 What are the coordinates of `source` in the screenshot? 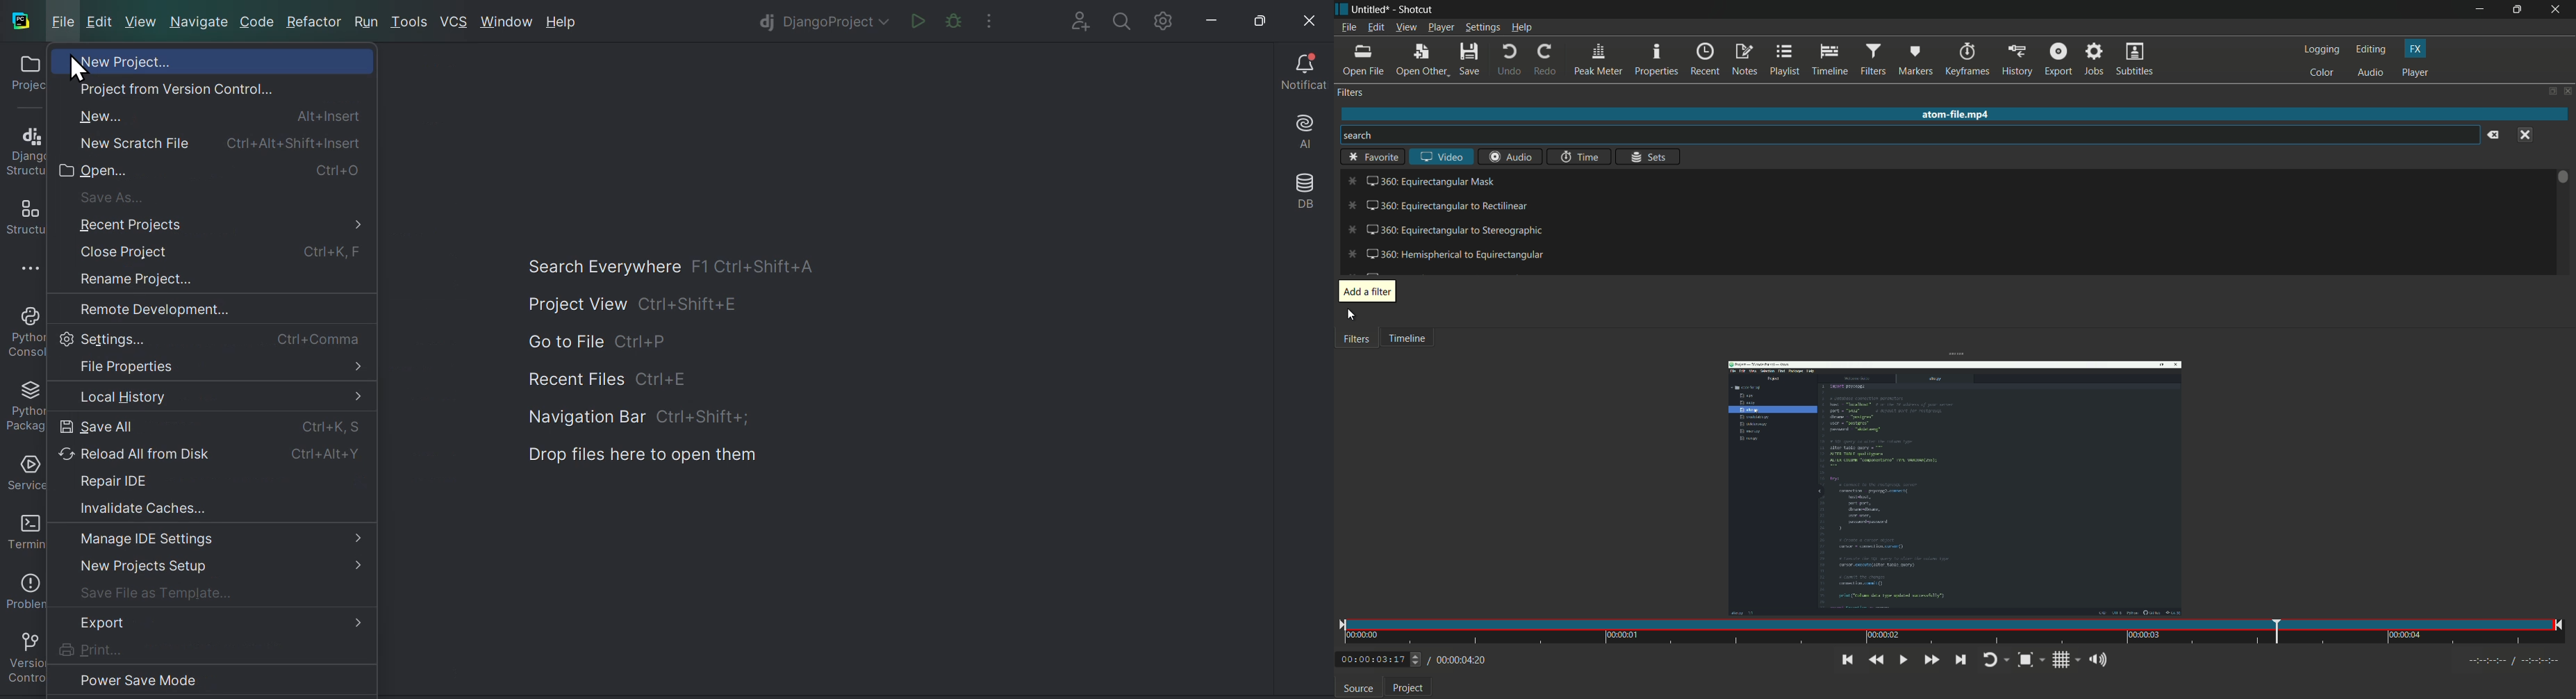 It's located at (1358, 689).